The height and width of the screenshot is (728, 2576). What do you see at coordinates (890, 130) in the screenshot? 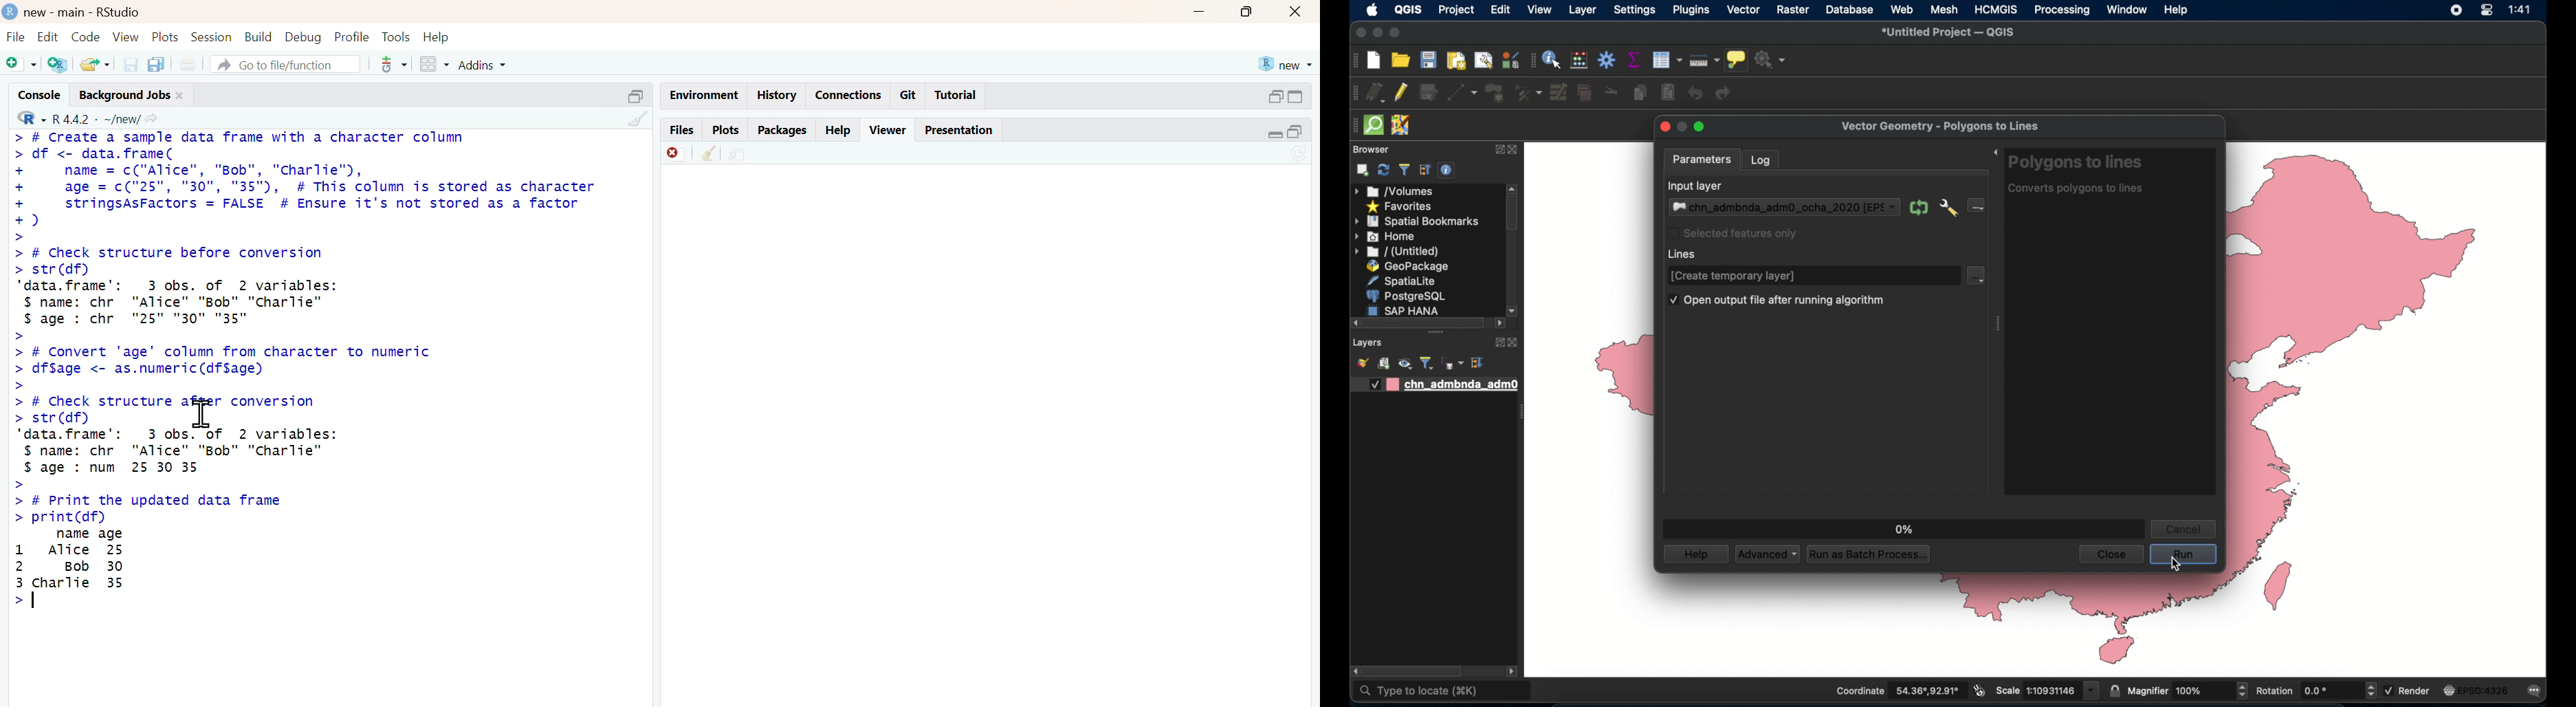
I see `viewer` at bounding box center [890, 130].